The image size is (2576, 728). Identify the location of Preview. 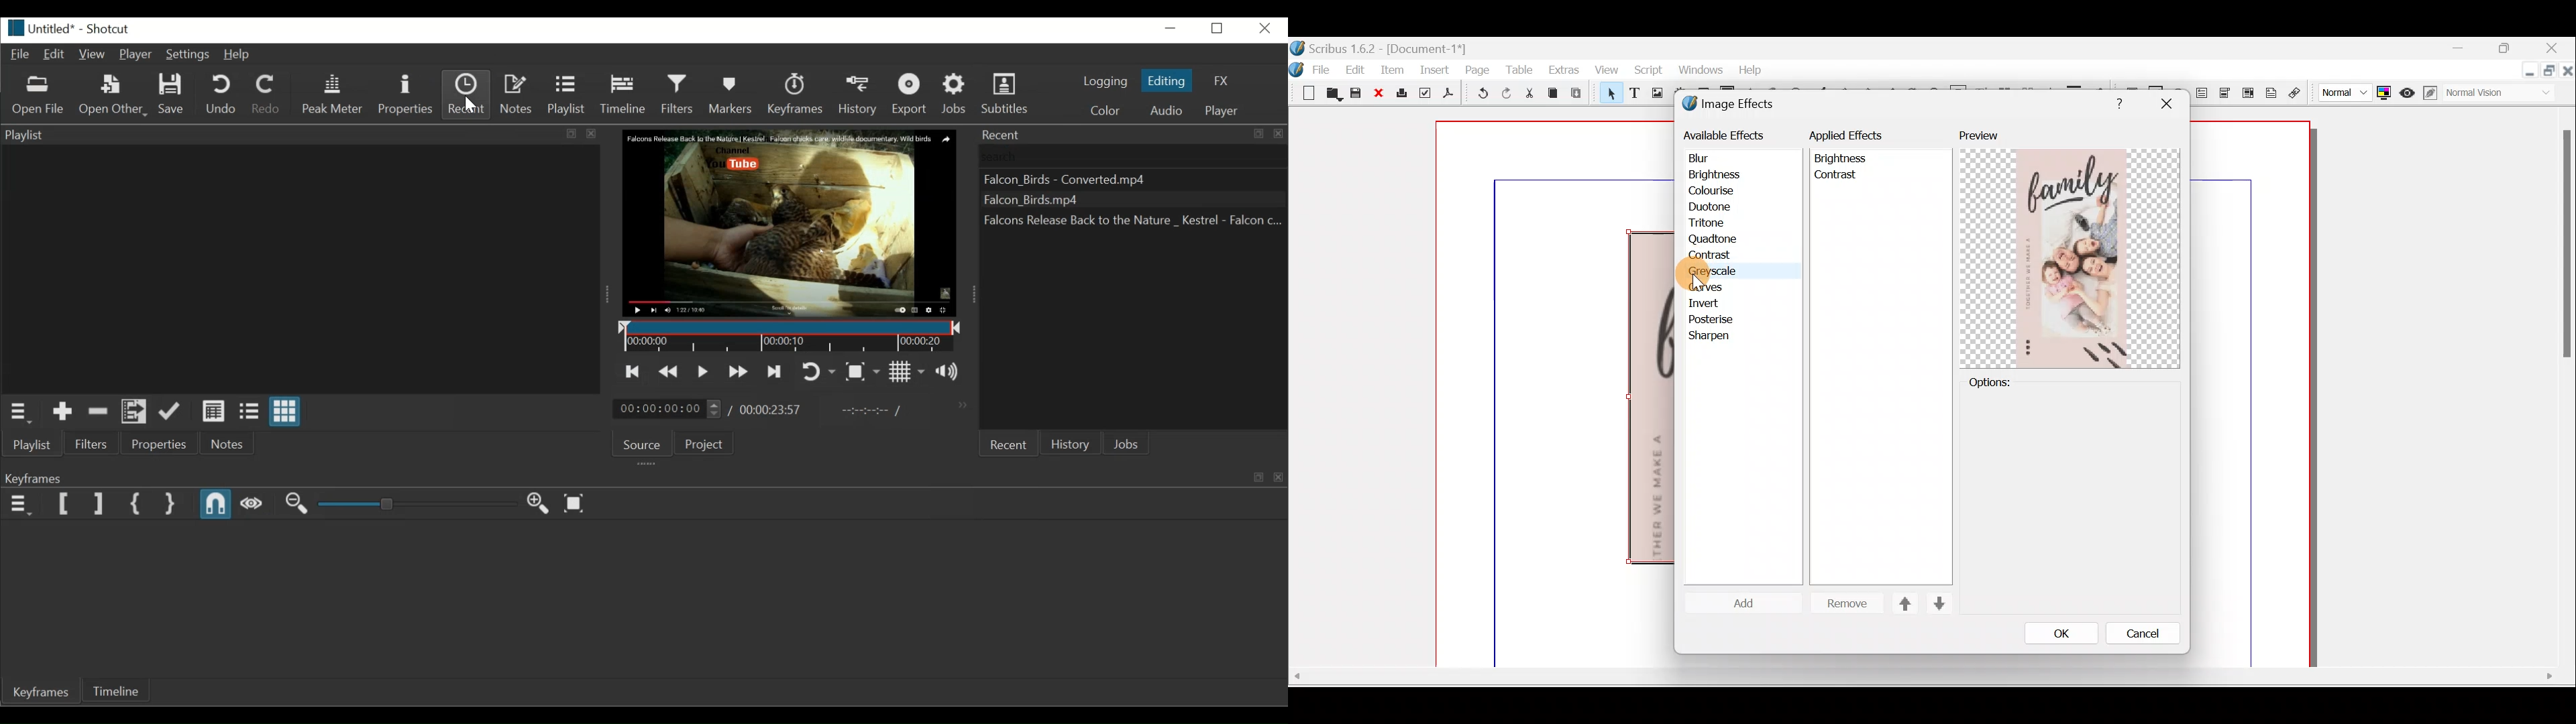
(1986, 132).